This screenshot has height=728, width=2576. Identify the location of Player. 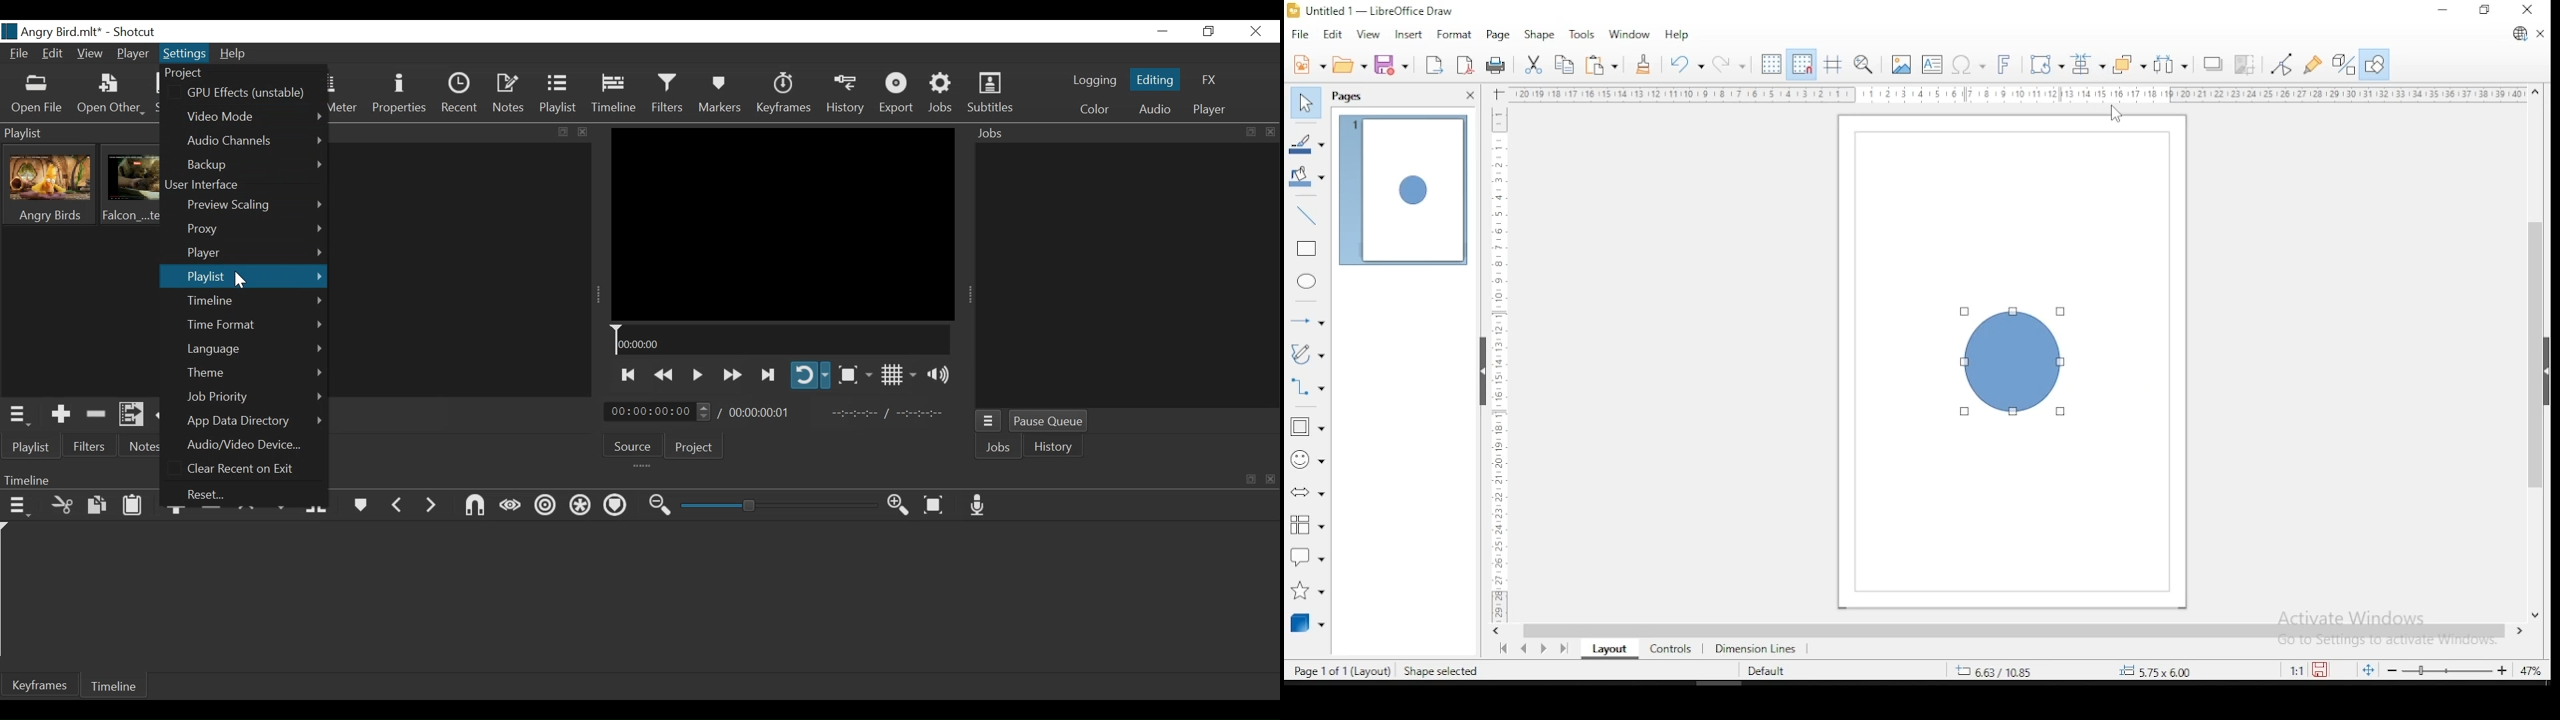
(255, 252).